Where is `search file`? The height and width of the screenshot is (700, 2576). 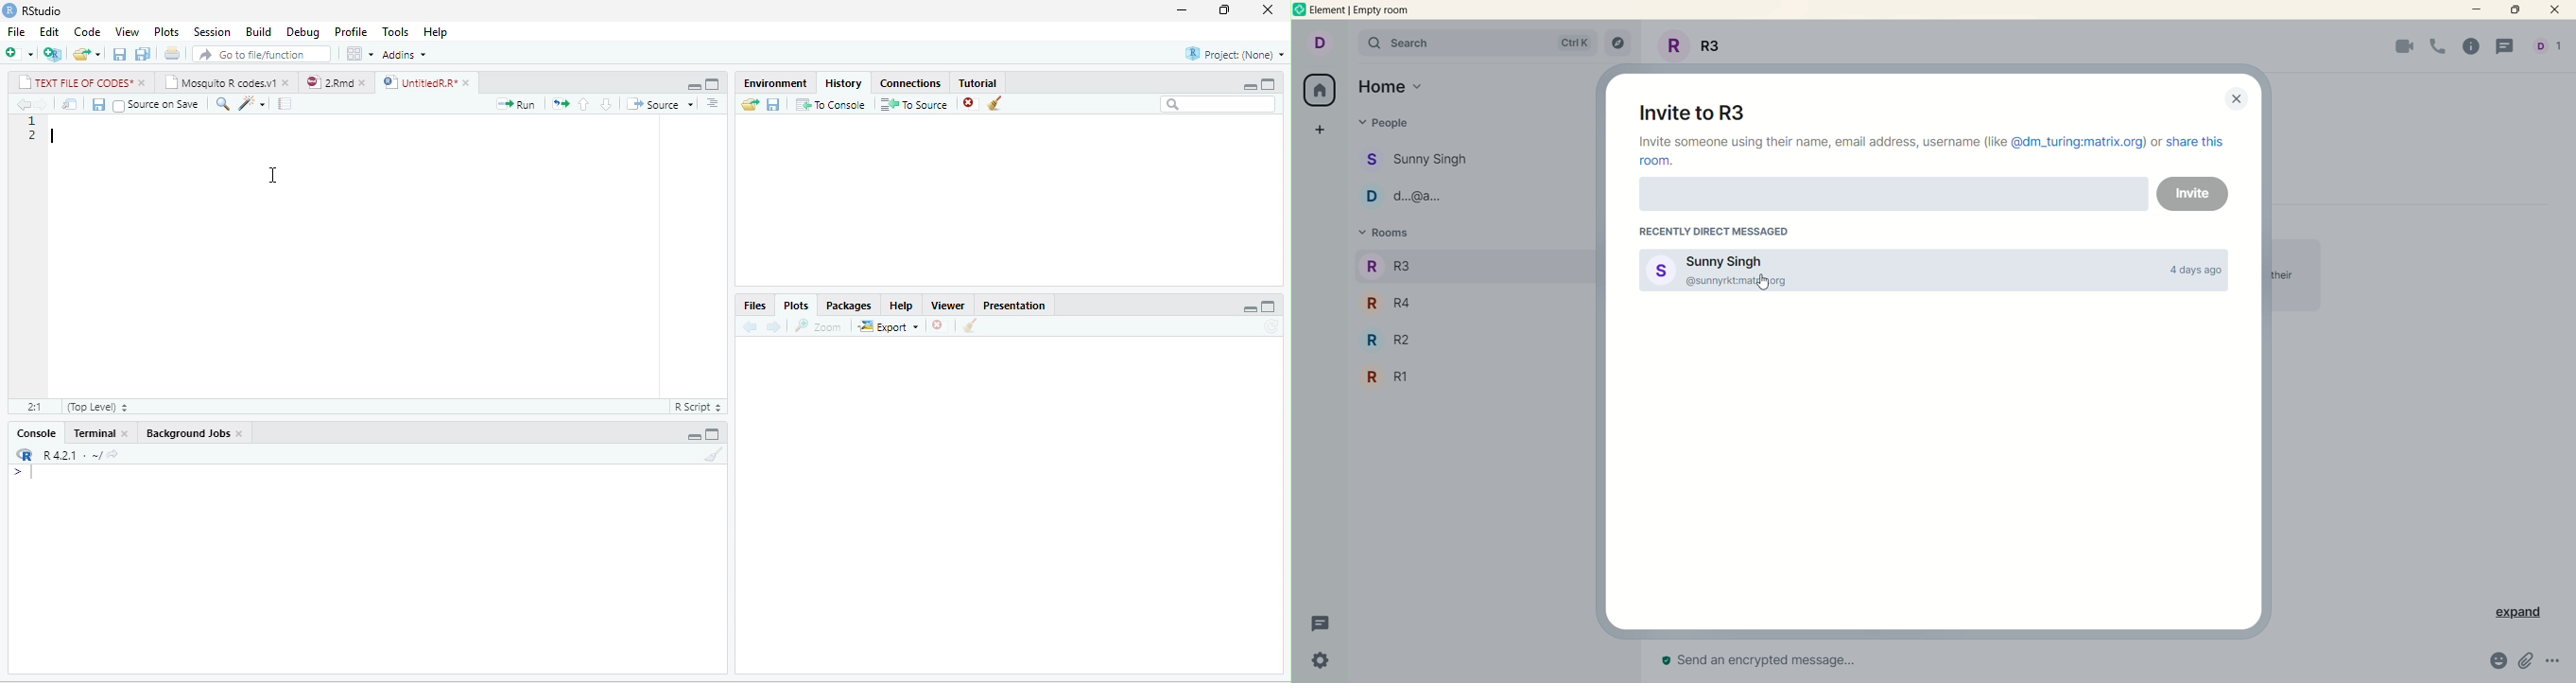 search file is located at coordinates (261, 55).